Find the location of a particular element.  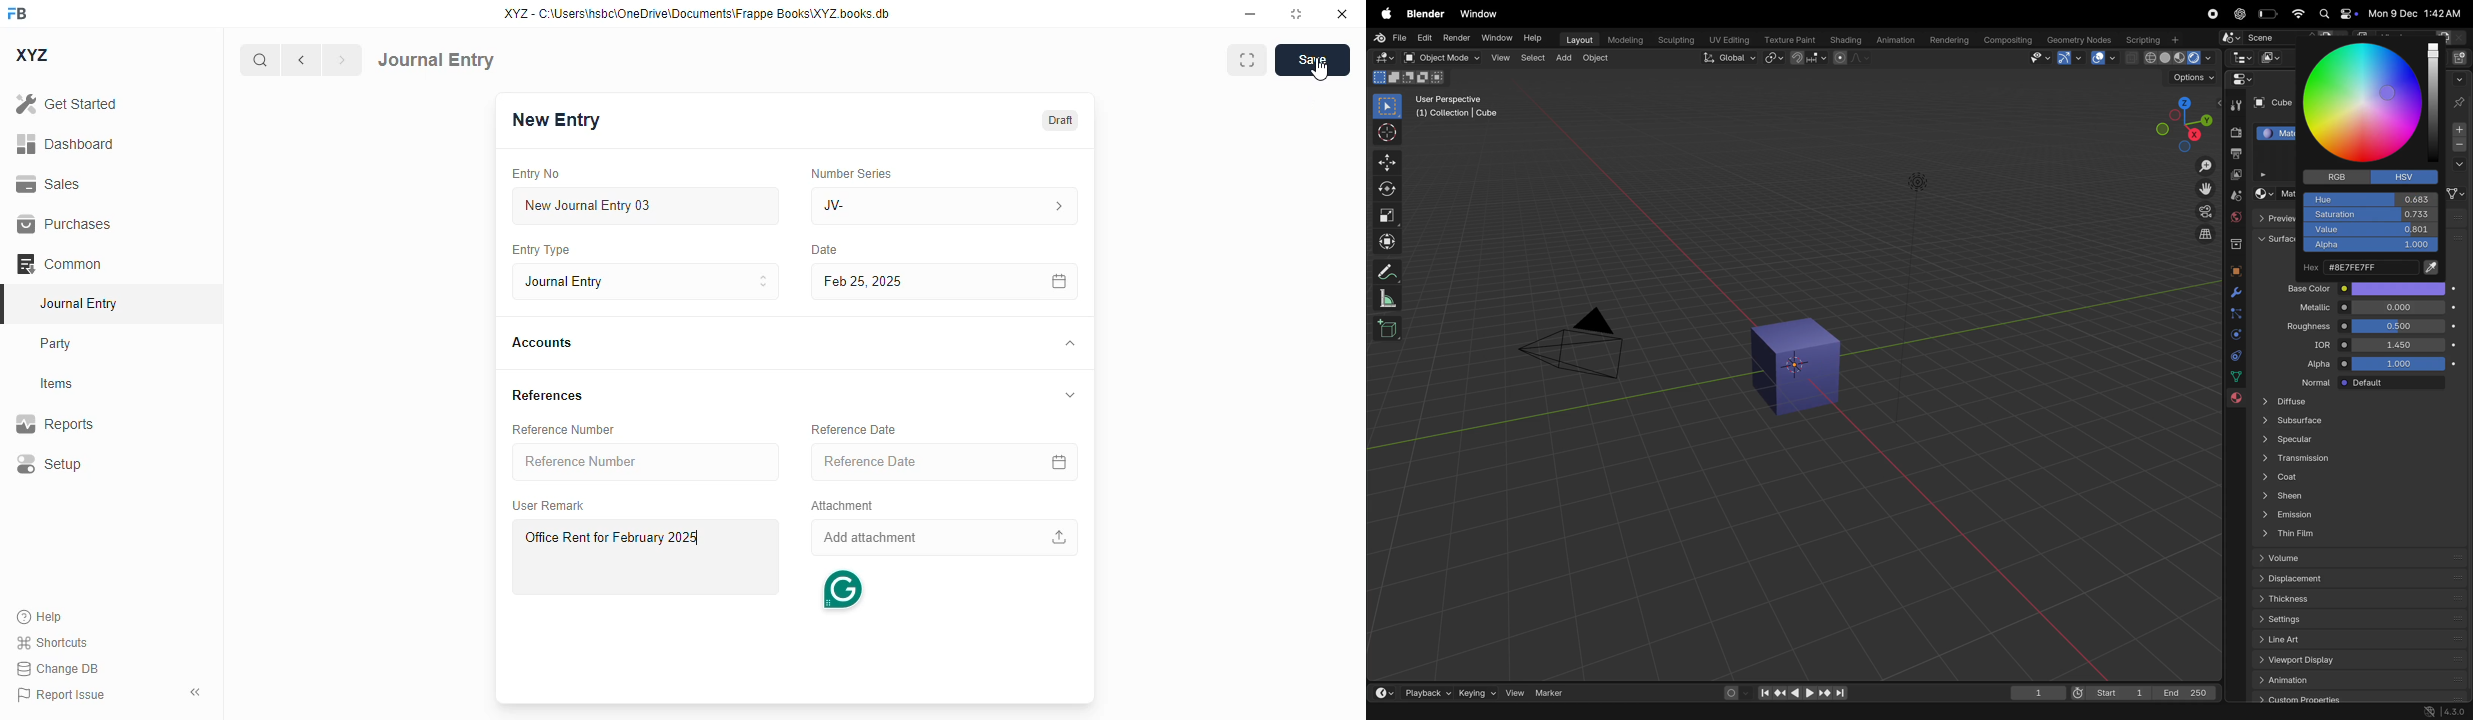

shortcuts is located at coordinates (51, 642).